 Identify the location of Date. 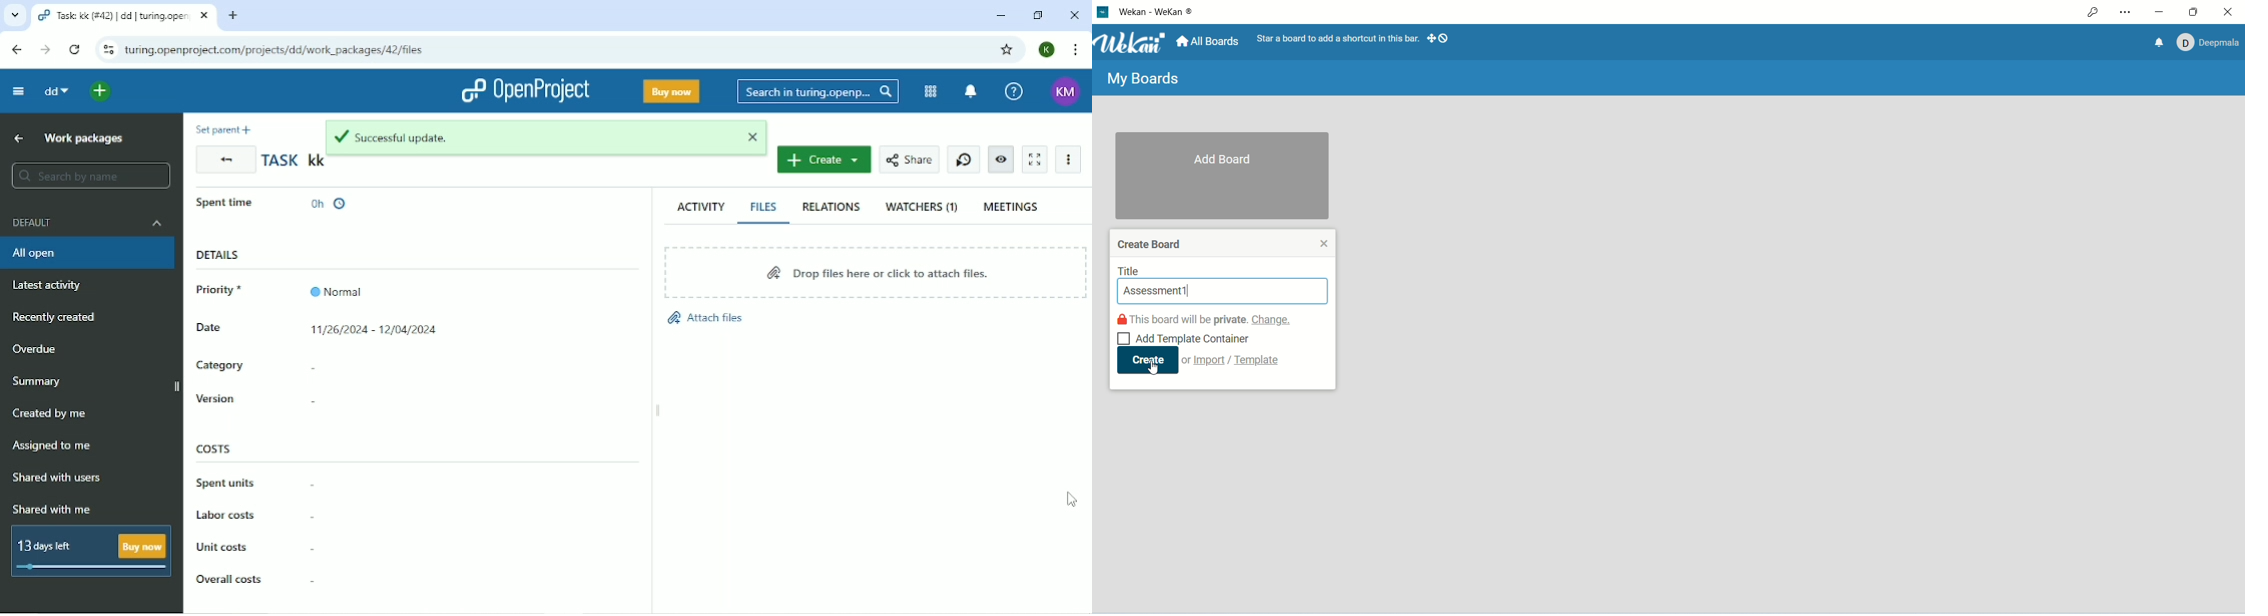
(223, 331).